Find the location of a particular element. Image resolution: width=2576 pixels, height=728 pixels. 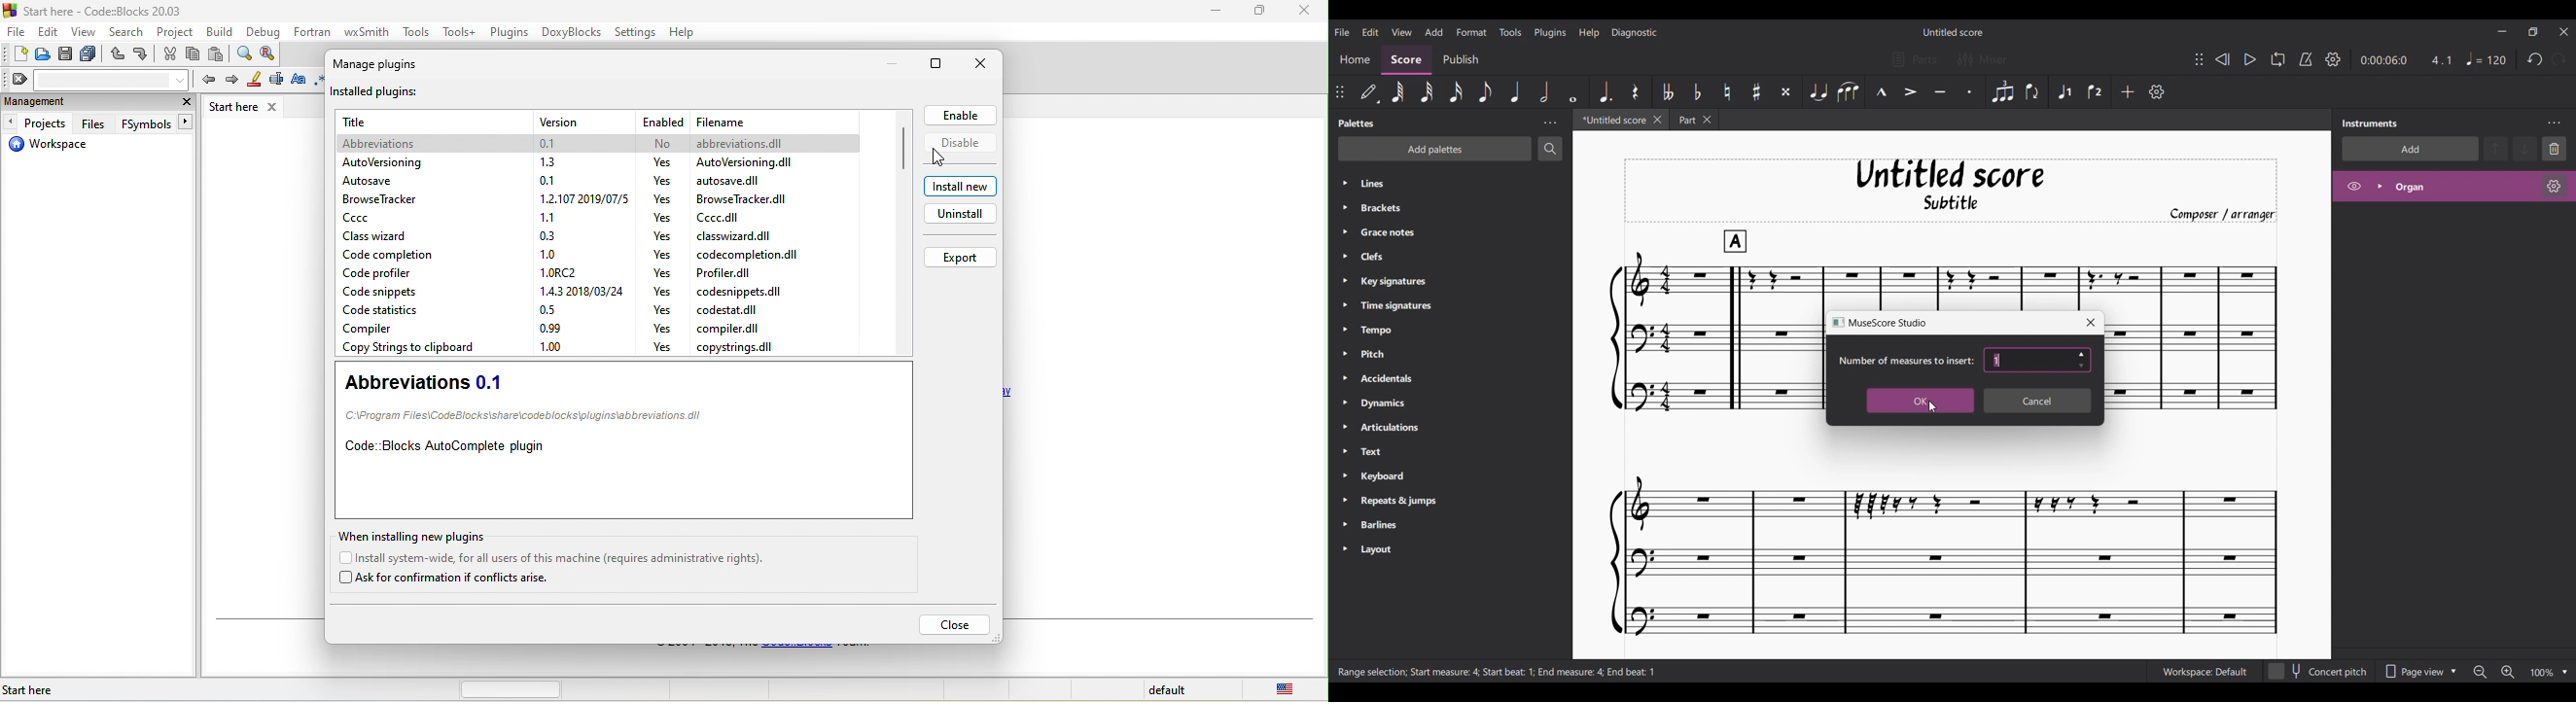

tools++ is located at coordinates (460, 31).